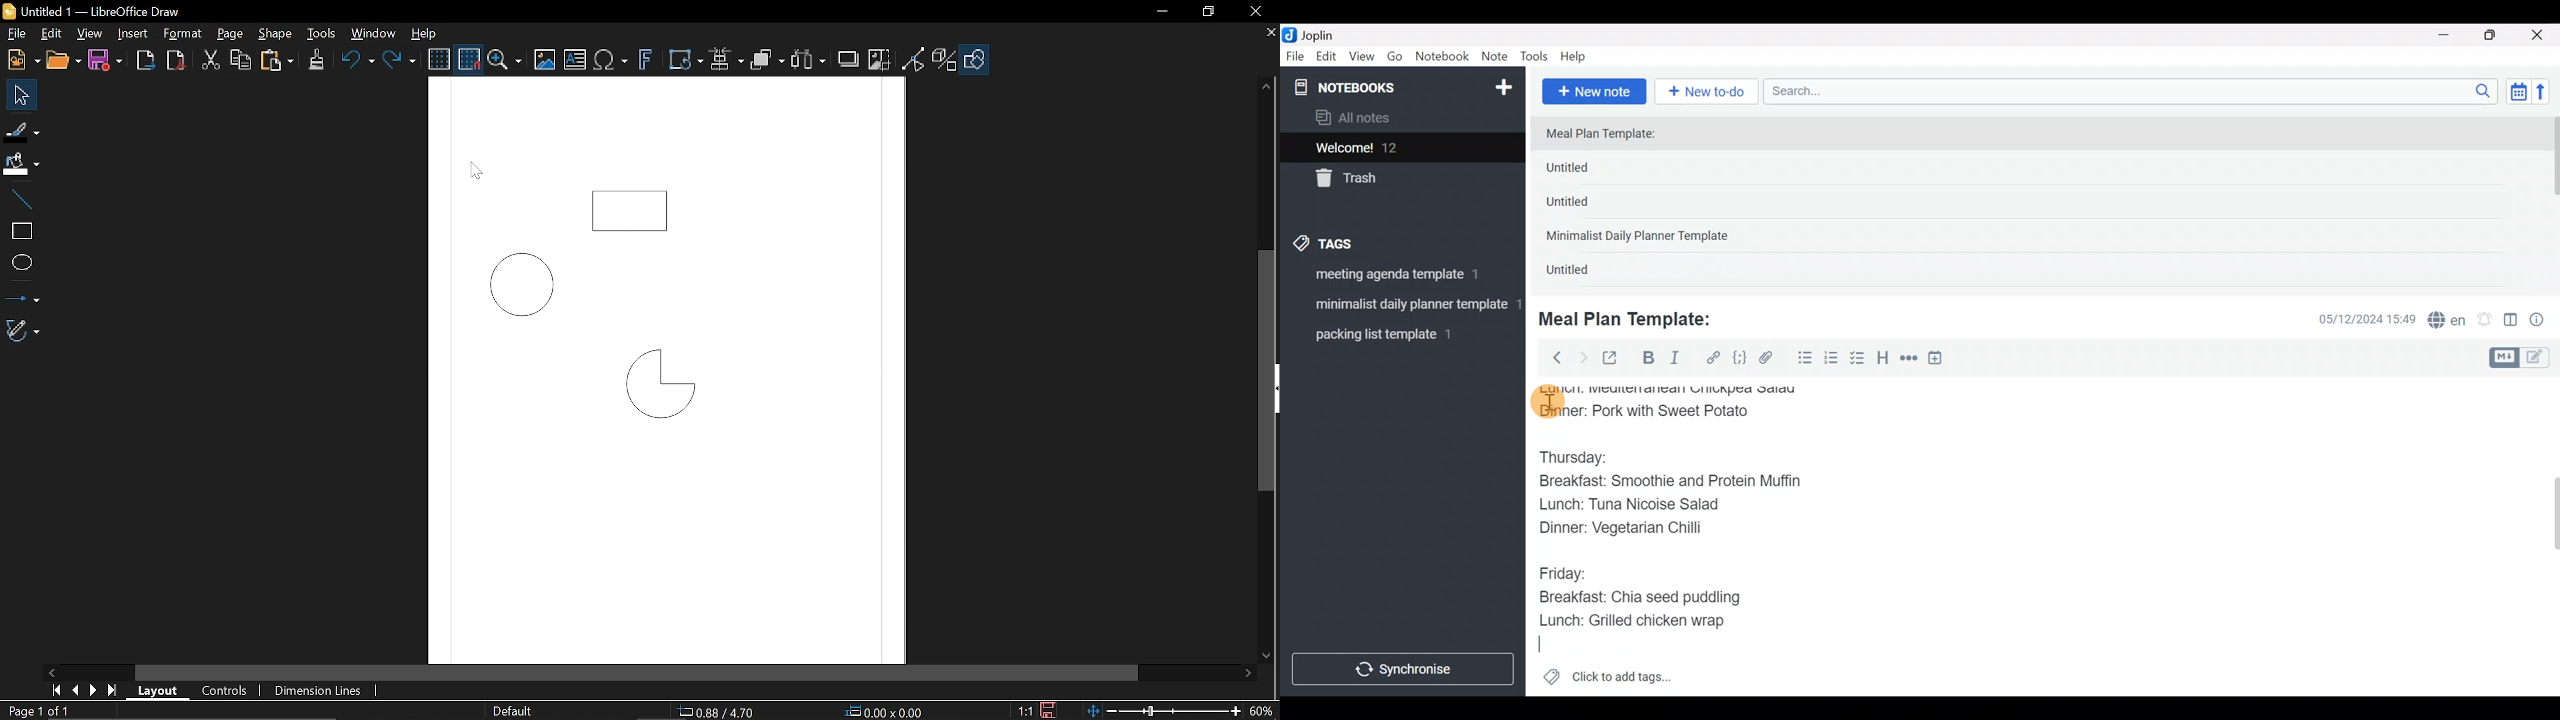  I want to click on All notes, so click(1399, 119).